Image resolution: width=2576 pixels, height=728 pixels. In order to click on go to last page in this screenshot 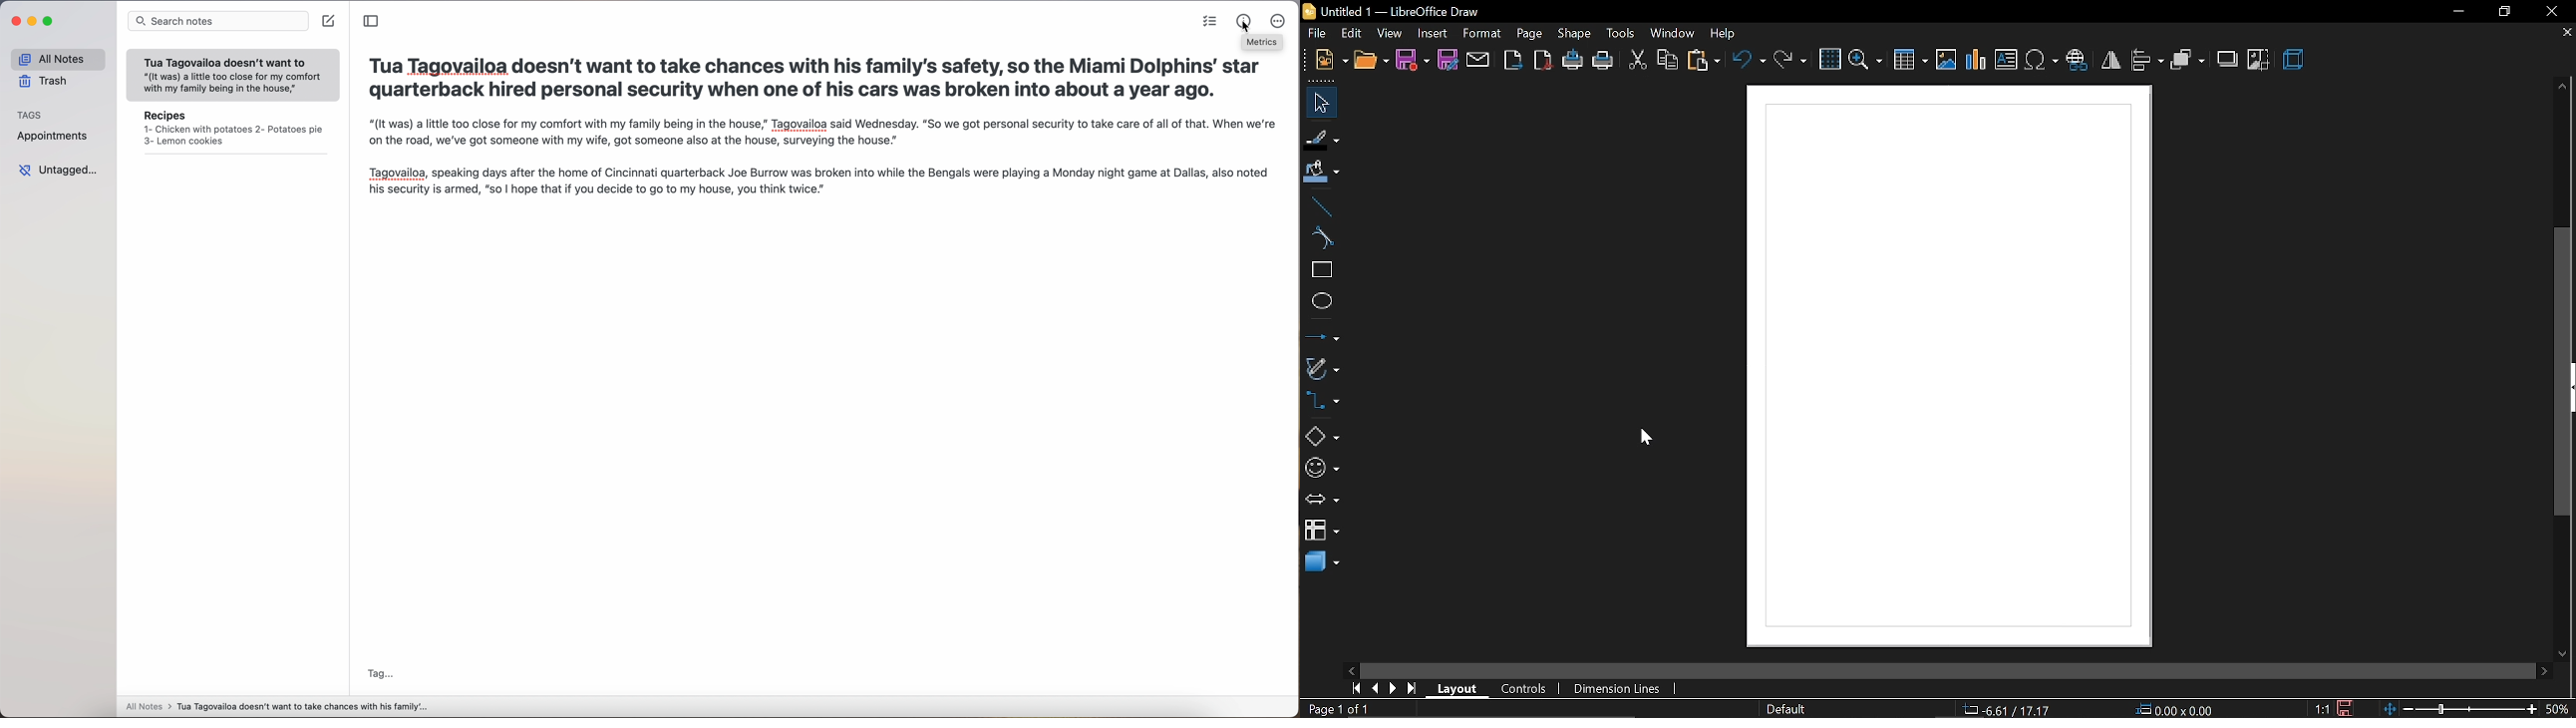, I will do `click(1414, 689)`.